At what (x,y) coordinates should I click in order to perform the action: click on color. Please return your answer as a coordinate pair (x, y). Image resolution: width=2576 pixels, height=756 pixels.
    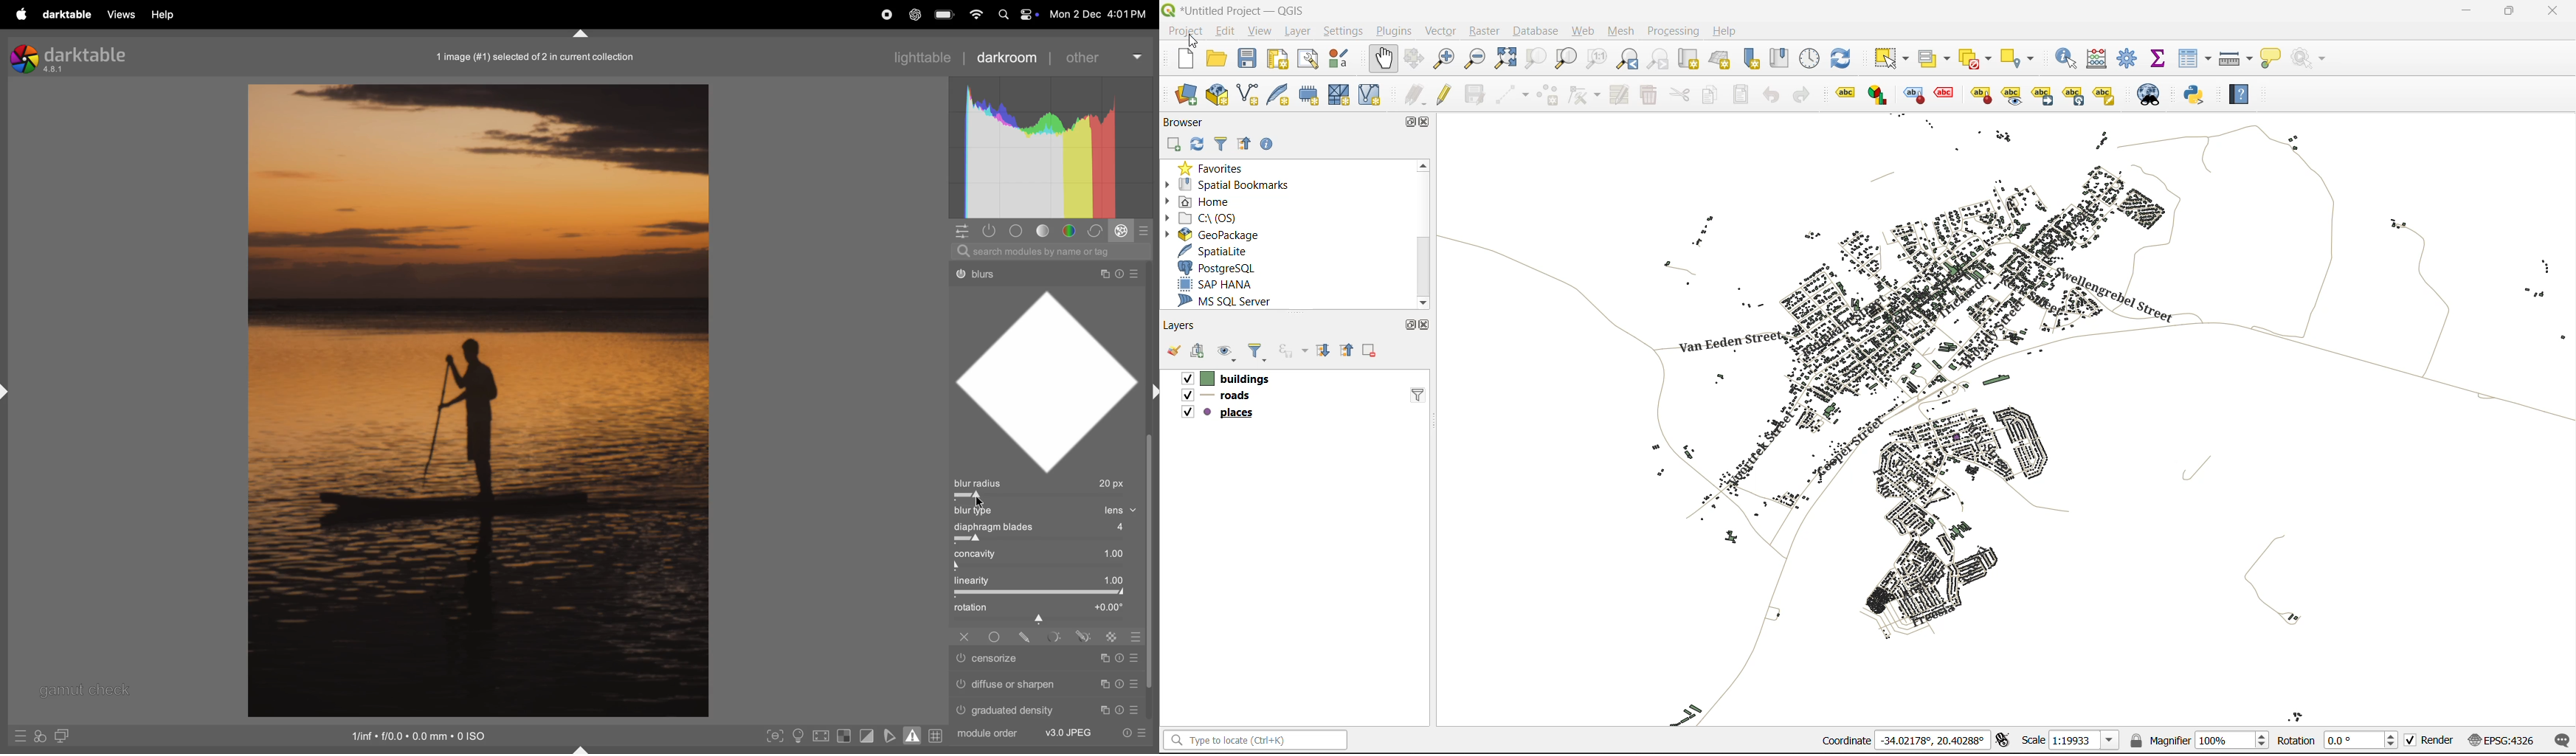
    Looking at the image, I should click on (1071, 230).